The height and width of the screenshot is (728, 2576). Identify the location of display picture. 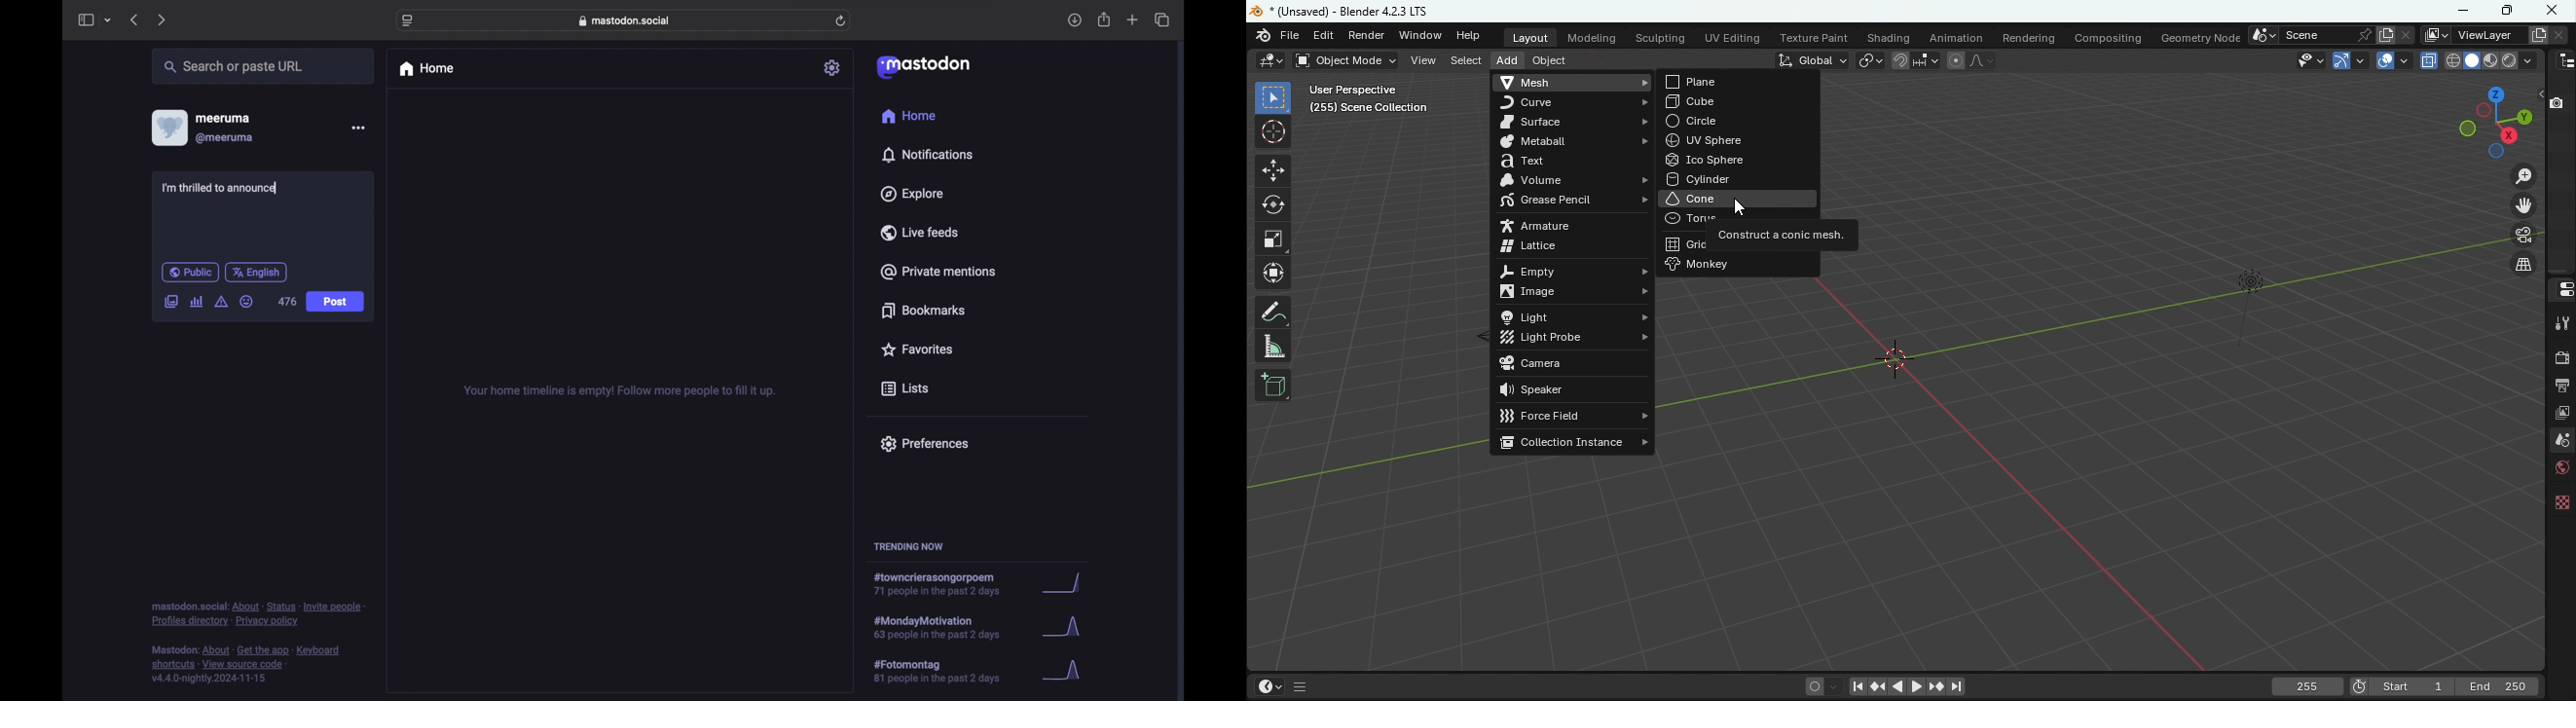
(168, 128).